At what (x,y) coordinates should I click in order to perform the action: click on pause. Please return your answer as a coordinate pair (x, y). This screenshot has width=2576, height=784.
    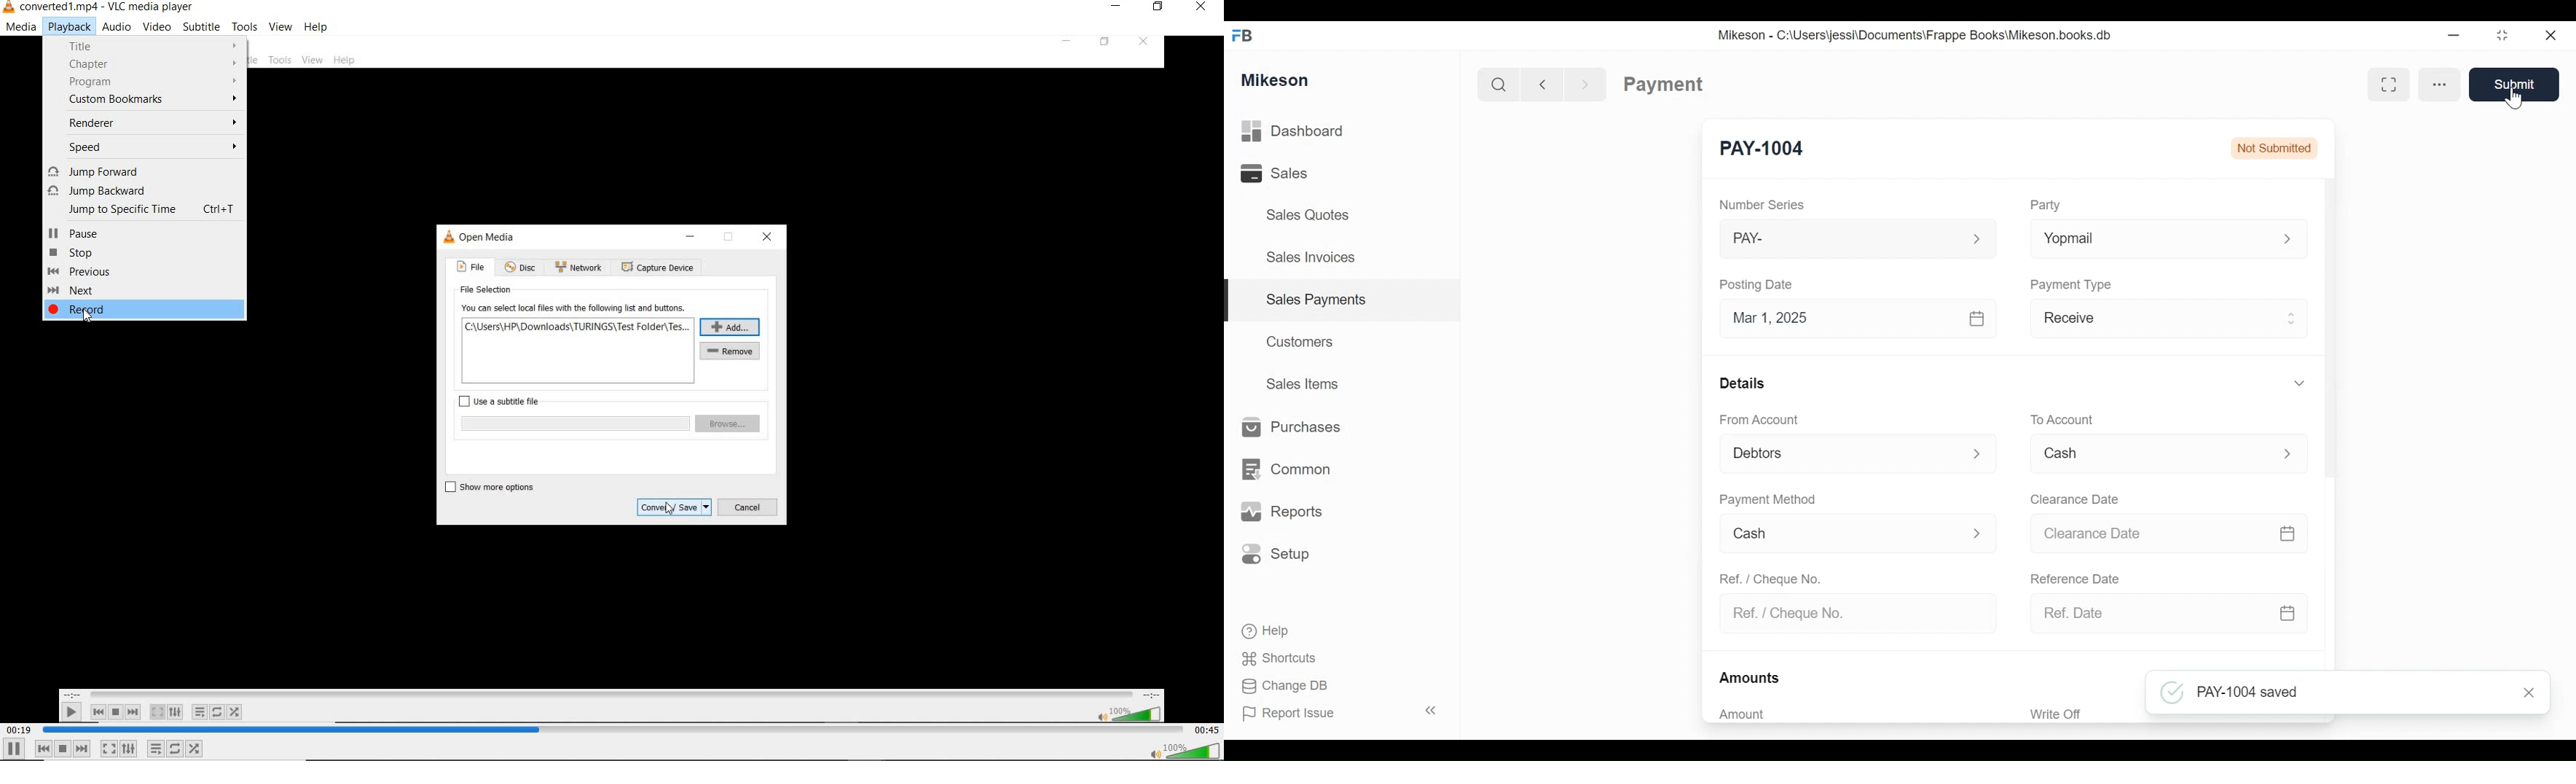
    Looking at the image, I should click on (101, 233).